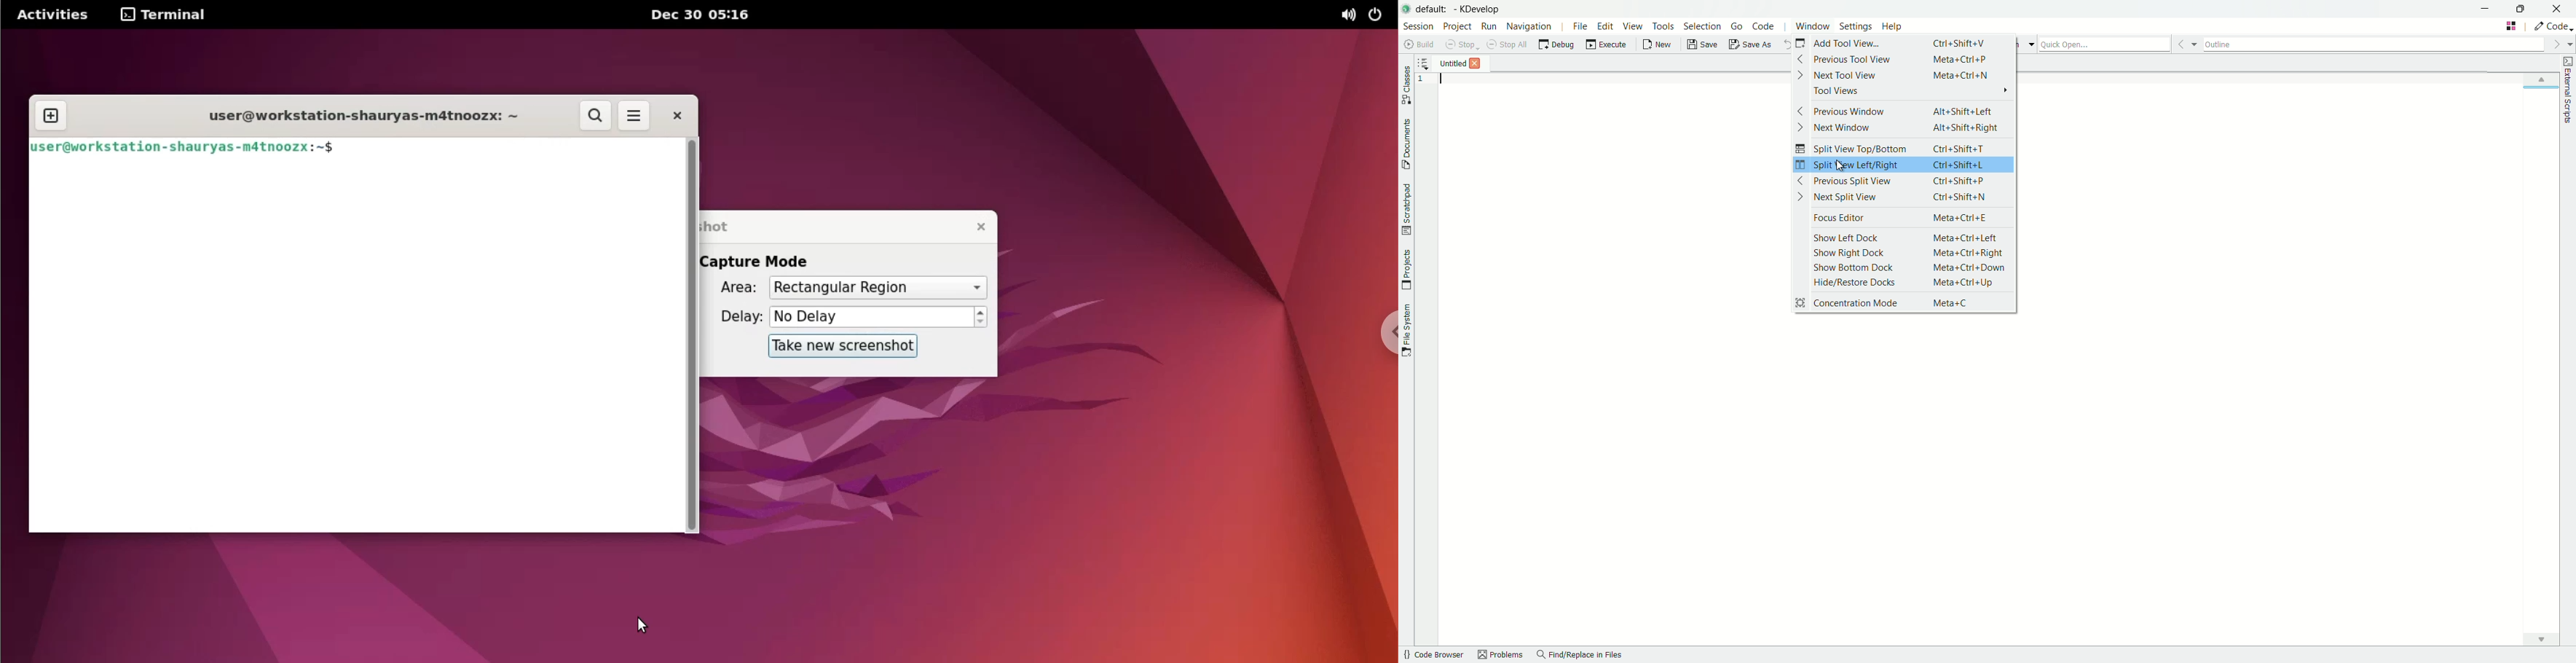  I want to click on tool views, so click(1902, 92).